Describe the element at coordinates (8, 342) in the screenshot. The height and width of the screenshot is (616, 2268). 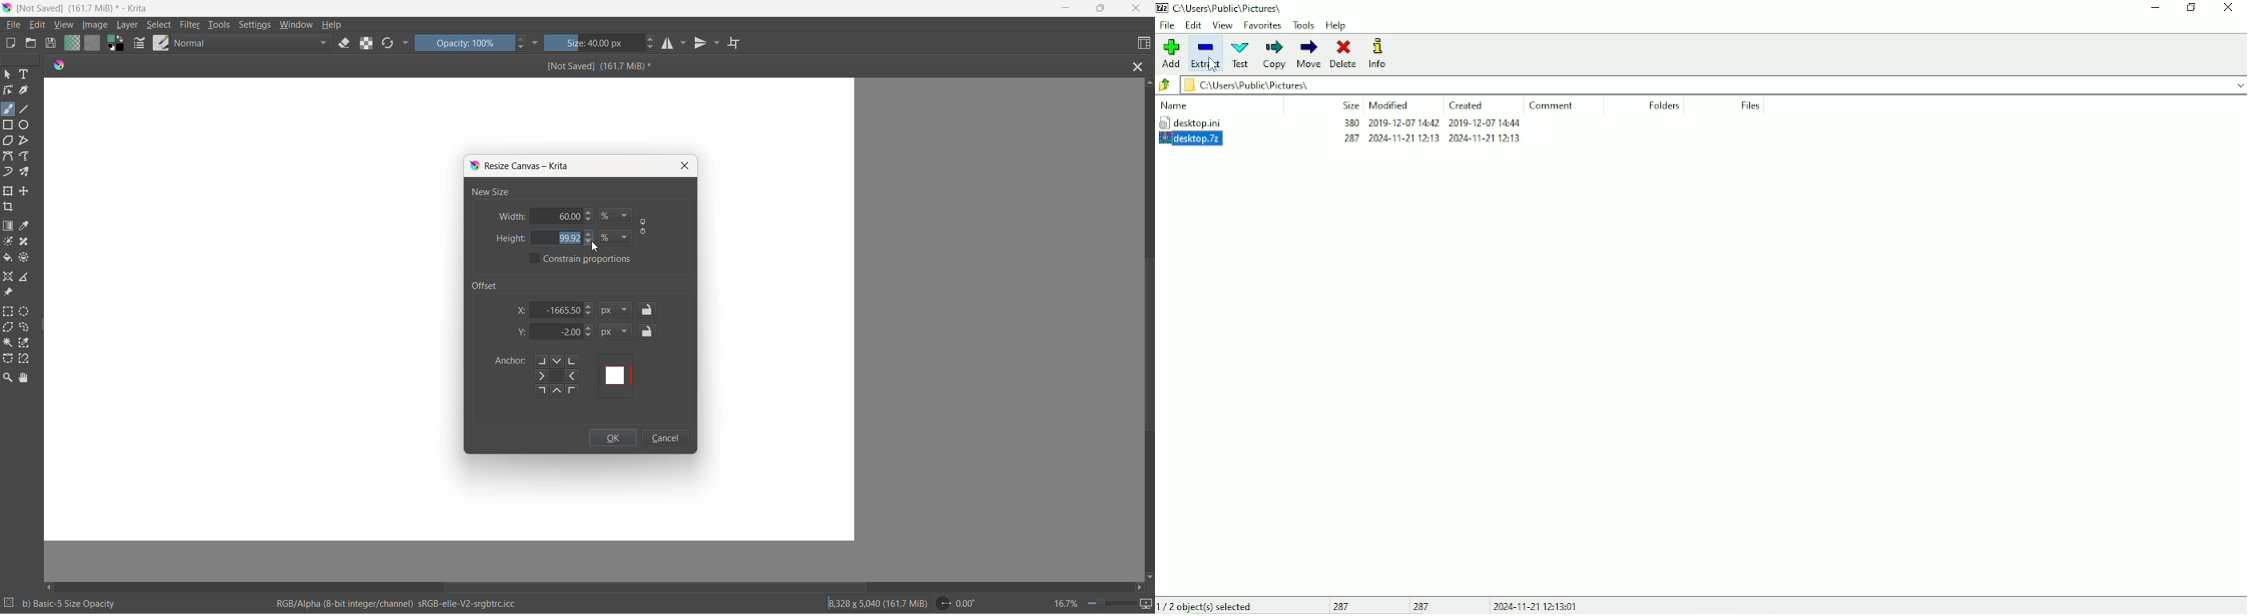
I see `contiguous selection tool` at that location.